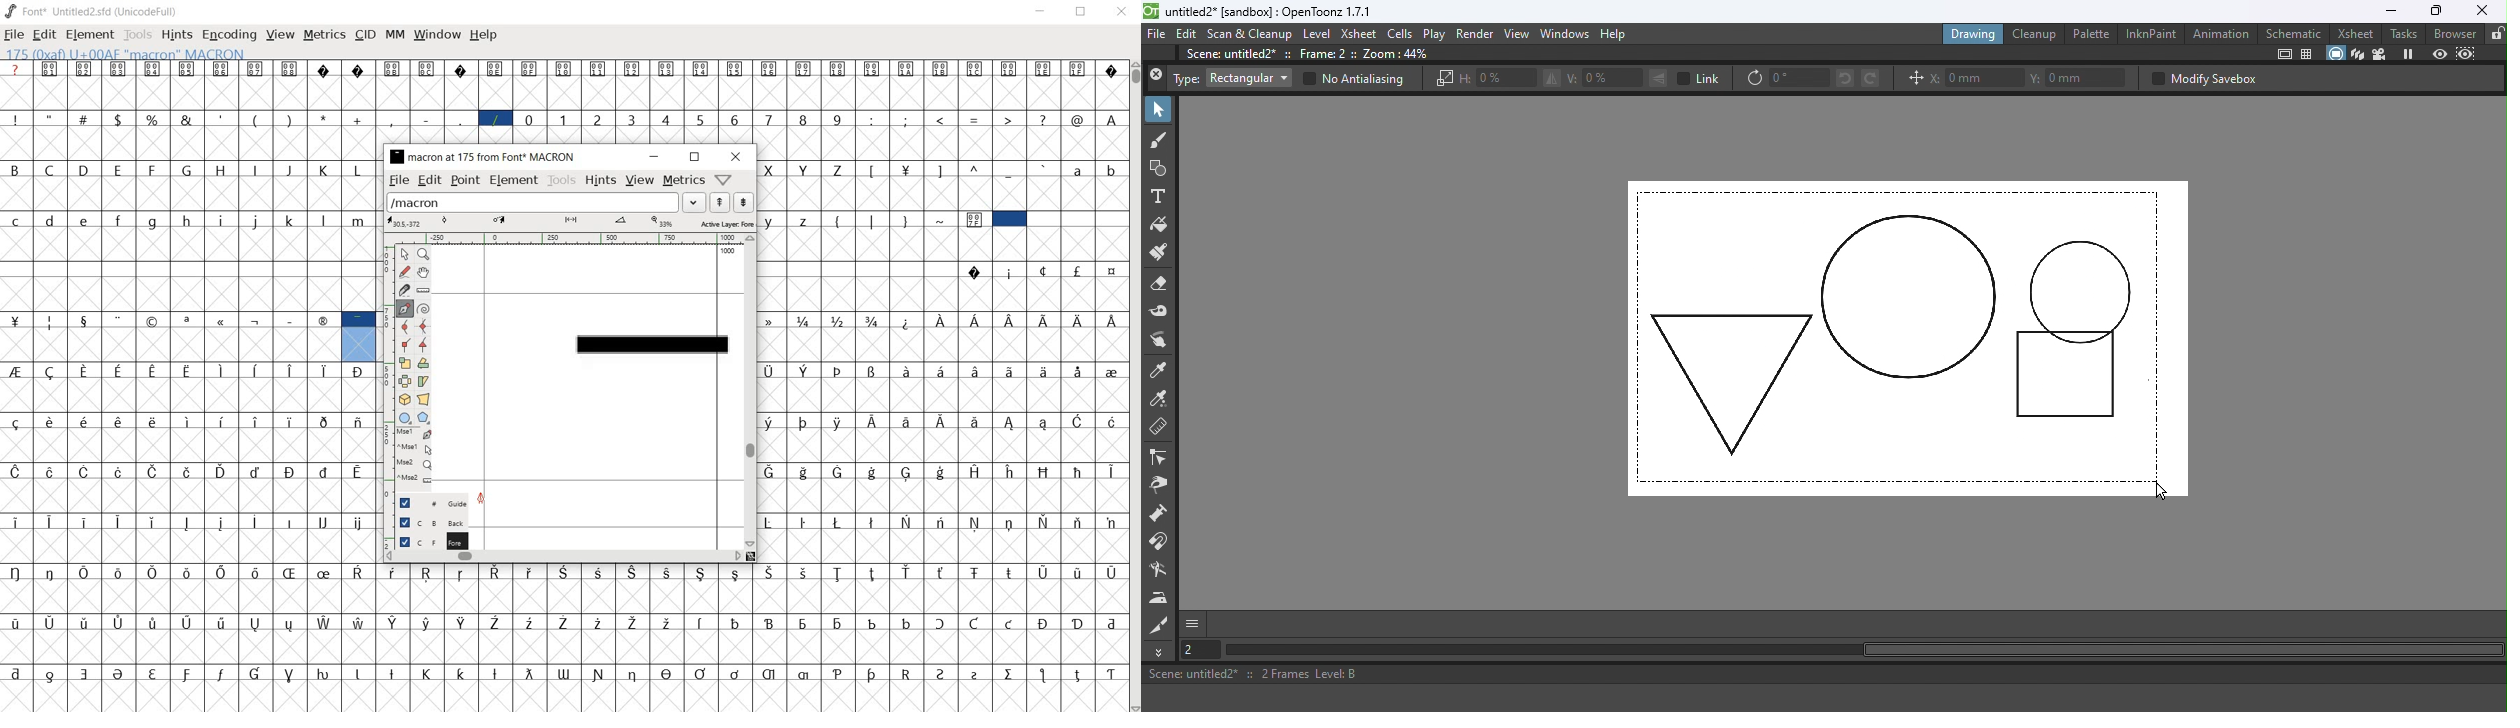  Describe the element at coordinates (430, 573) in the screenshot. I see `Symbol` at that location.